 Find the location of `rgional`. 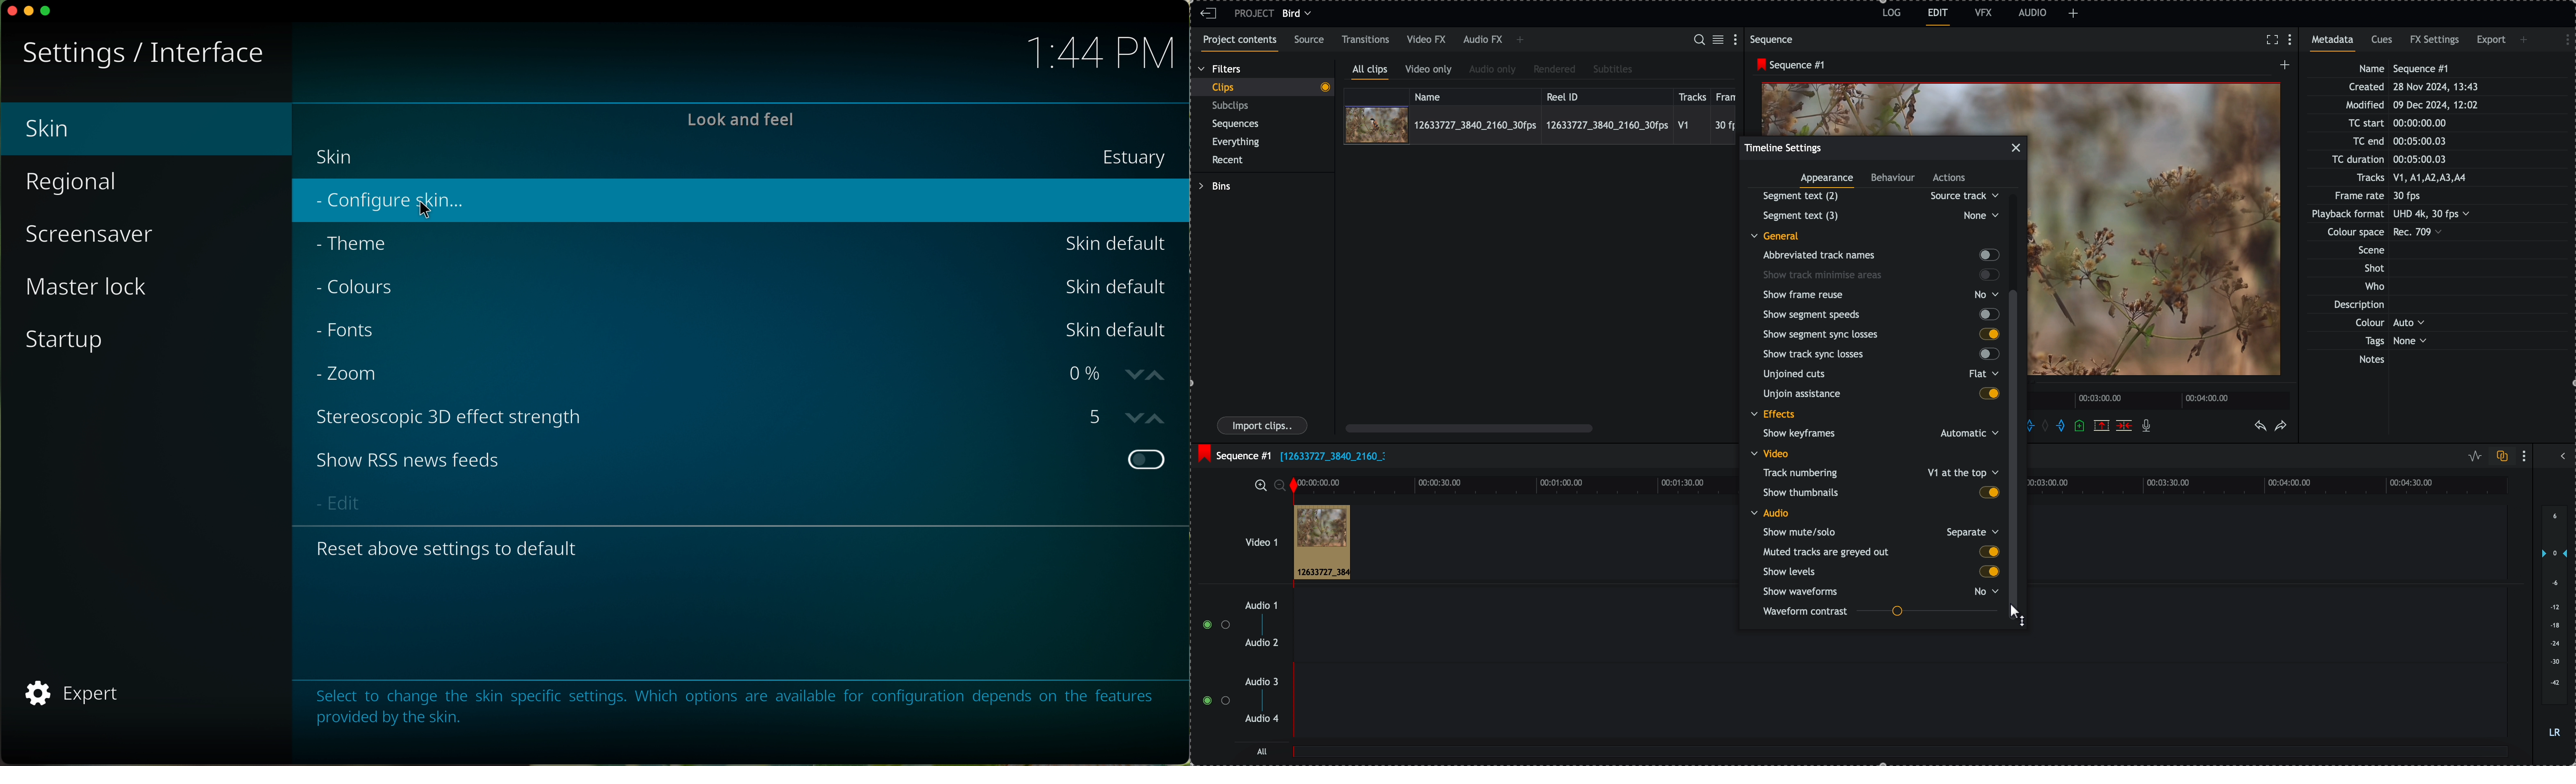

rgional is located at coordinates (73, 182).